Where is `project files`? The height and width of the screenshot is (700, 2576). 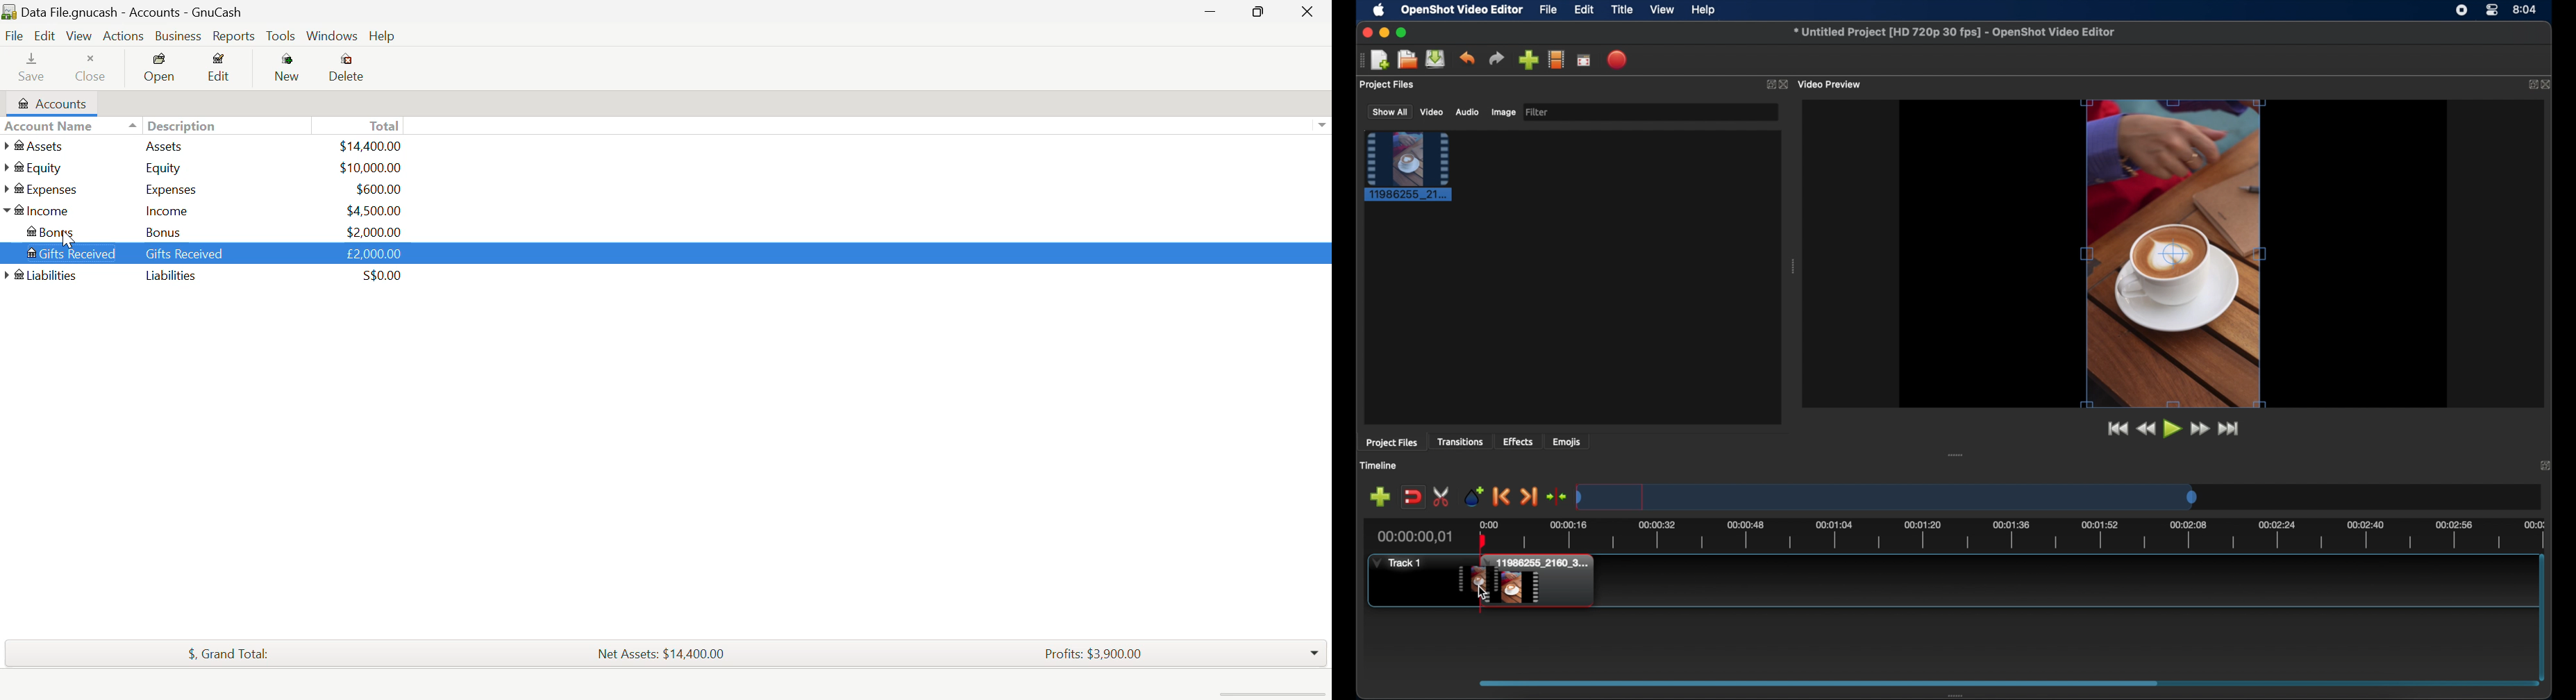 project files is located at coordinates (1392, 443).